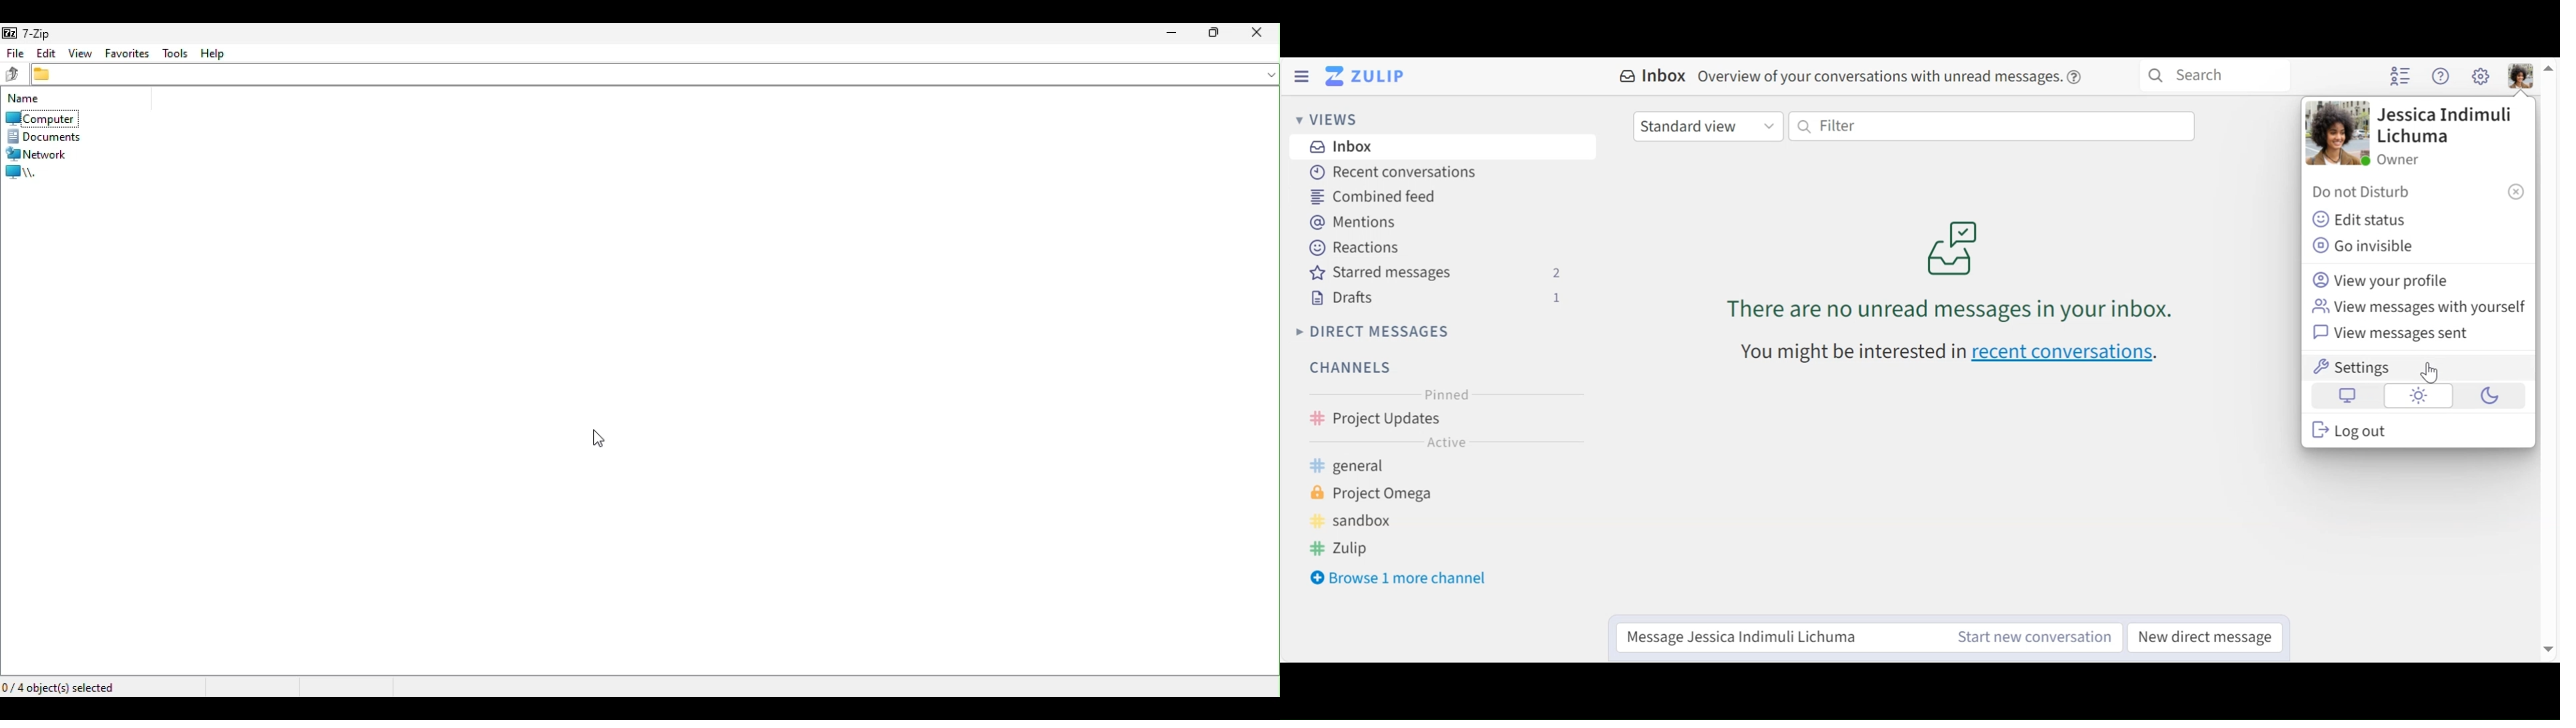  What do you see at coordinates (1301, 76) in the screenshot?
I see `Hide left Sidebar` at bounding box center [1301, 76].